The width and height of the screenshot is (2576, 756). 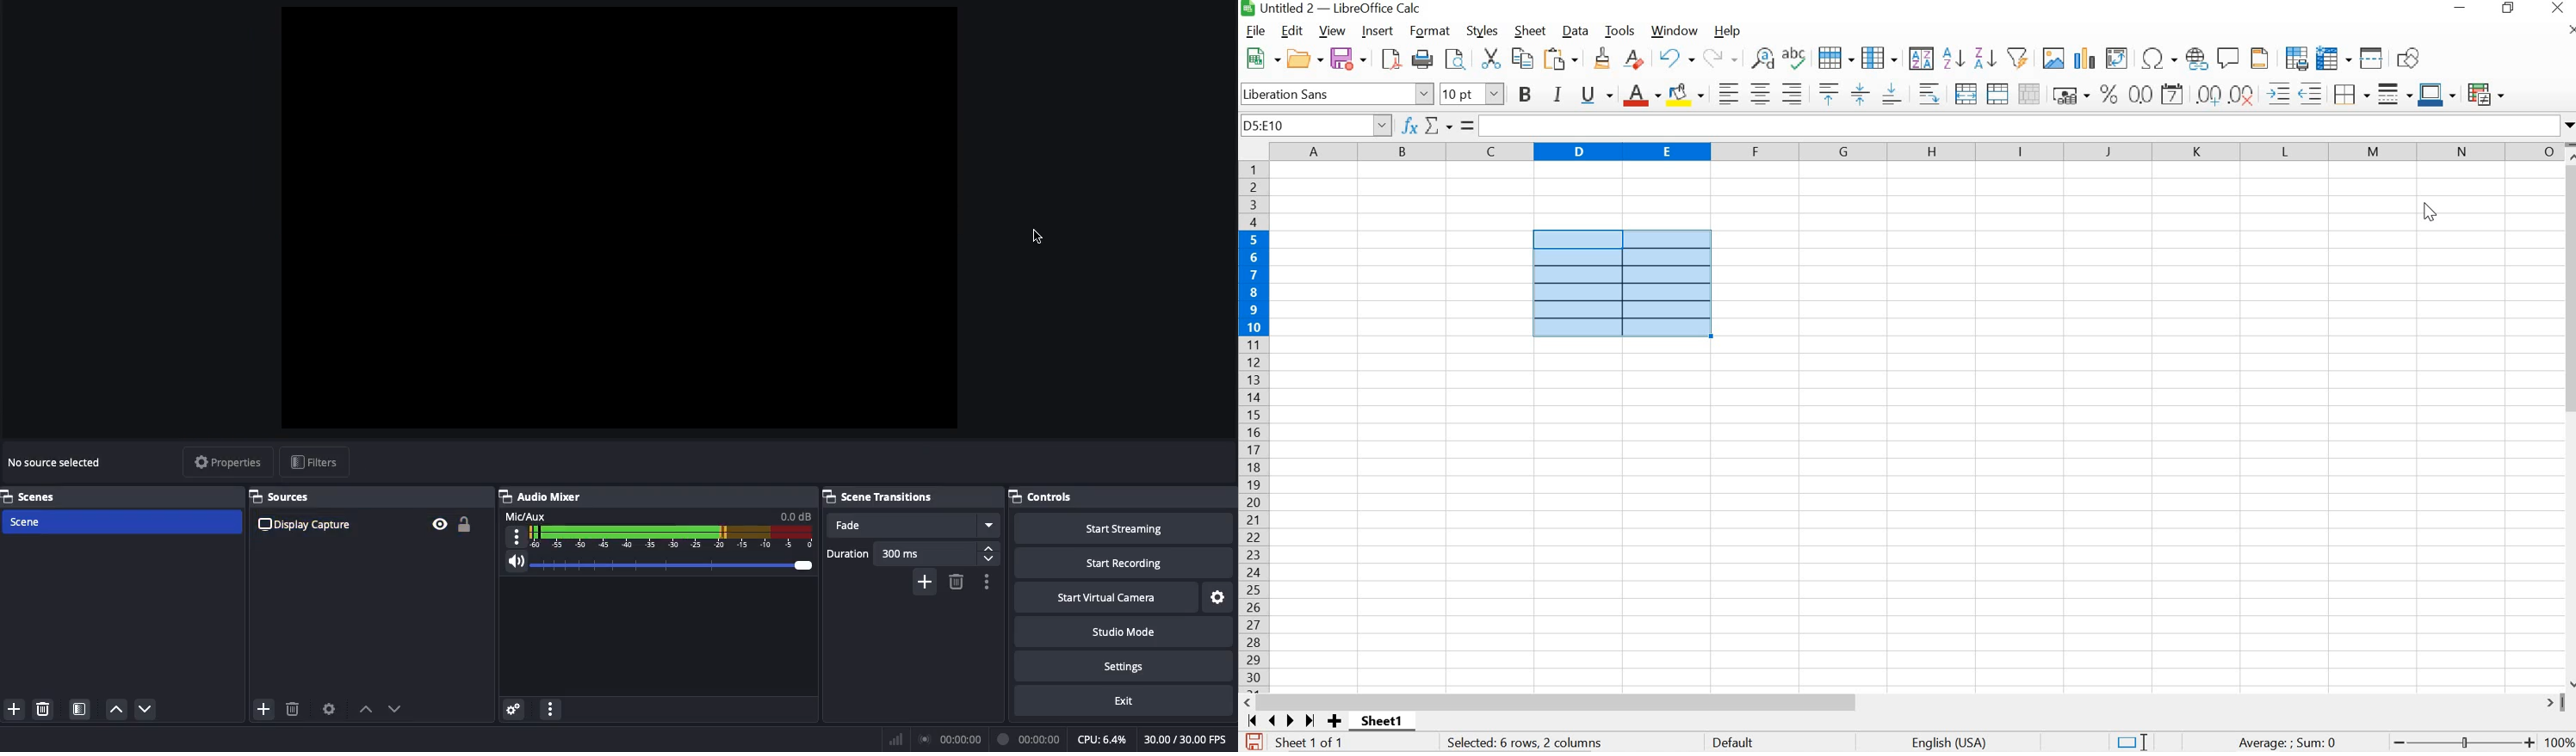 What do you see at coordinates (2210, 95) in the screenshot?
I see `ADD decimal place` at bounding box center [2210, 95].